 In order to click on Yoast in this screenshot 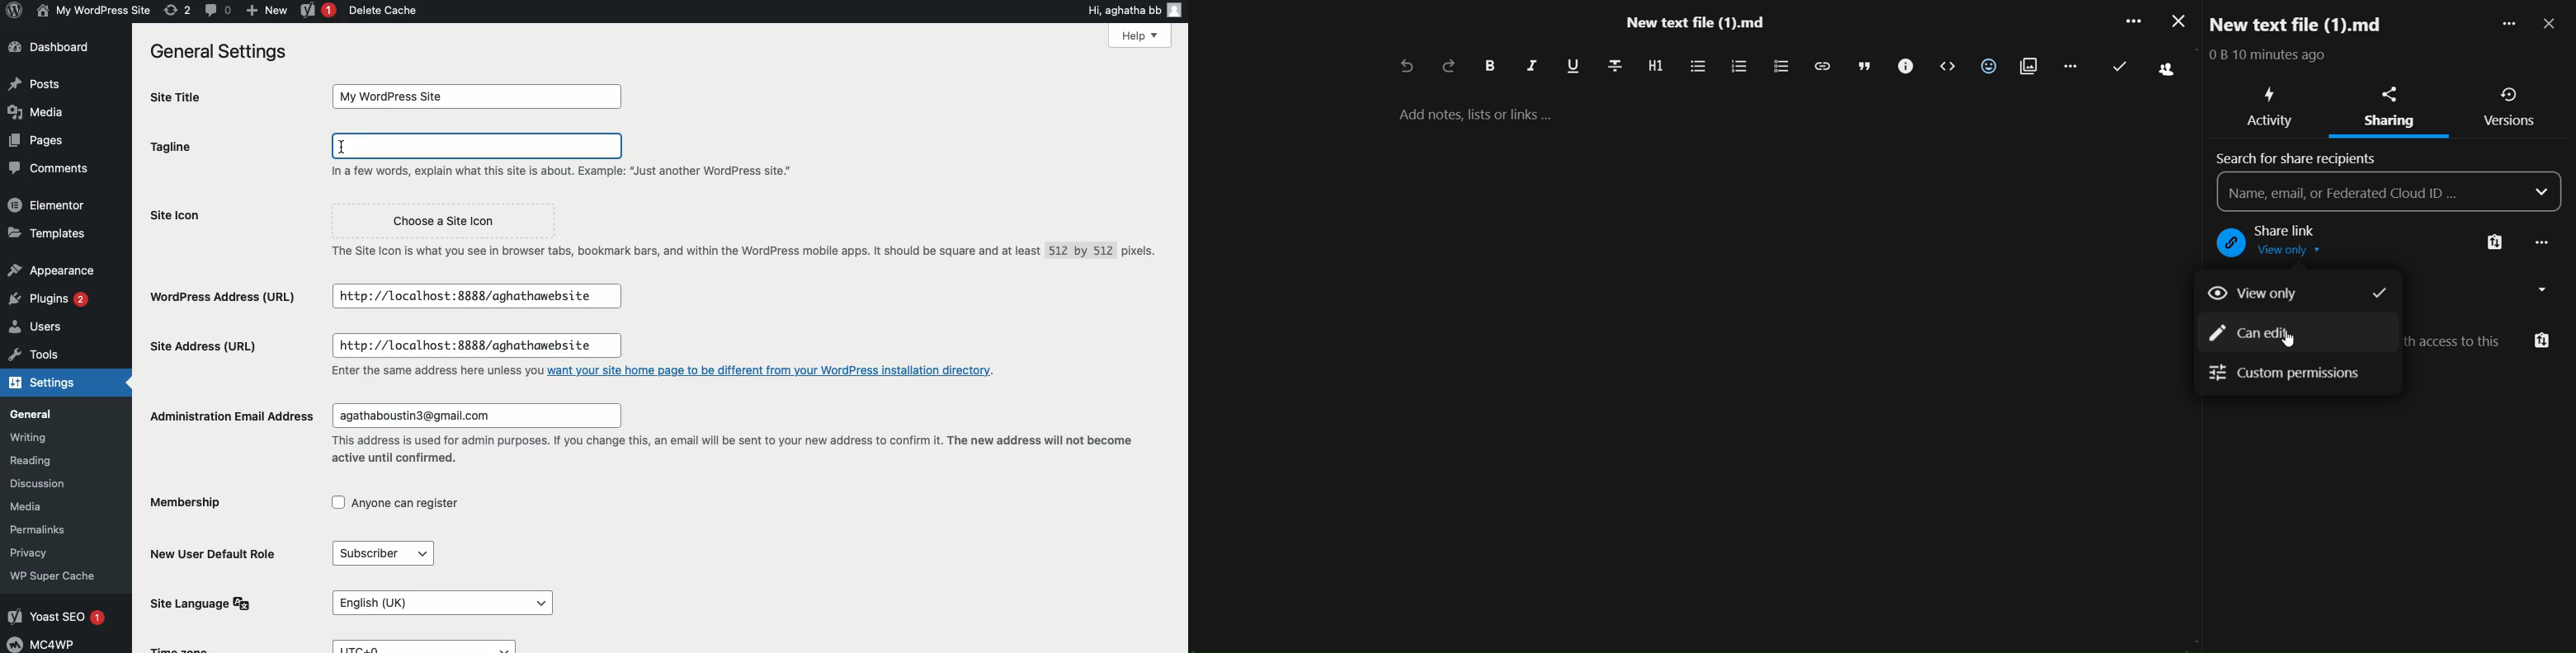, I will do `click(315, 12)`.